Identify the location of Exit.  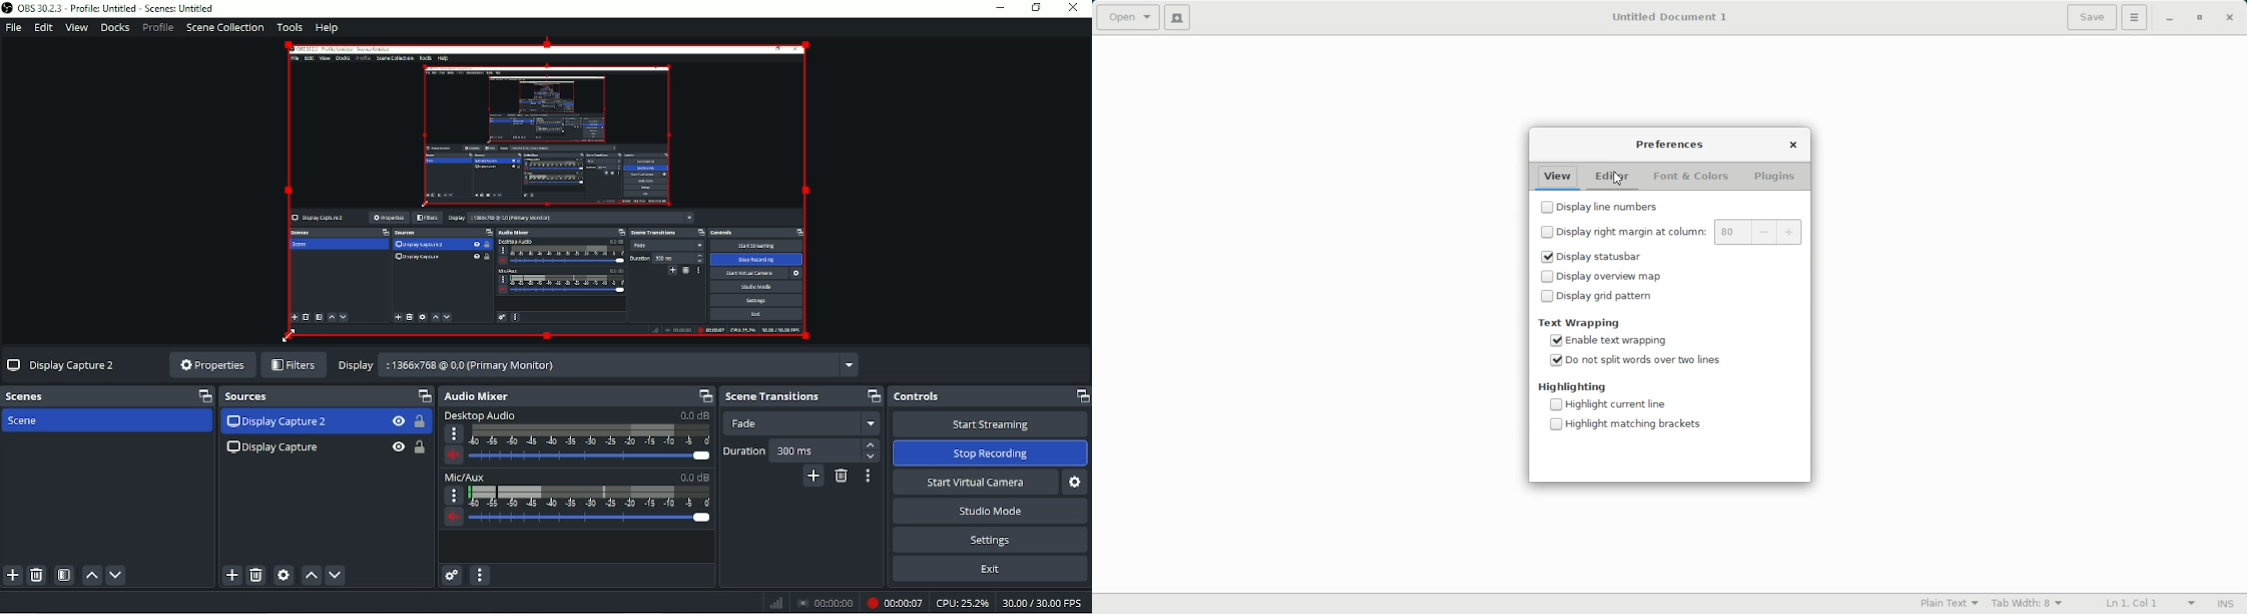
(989, 569).